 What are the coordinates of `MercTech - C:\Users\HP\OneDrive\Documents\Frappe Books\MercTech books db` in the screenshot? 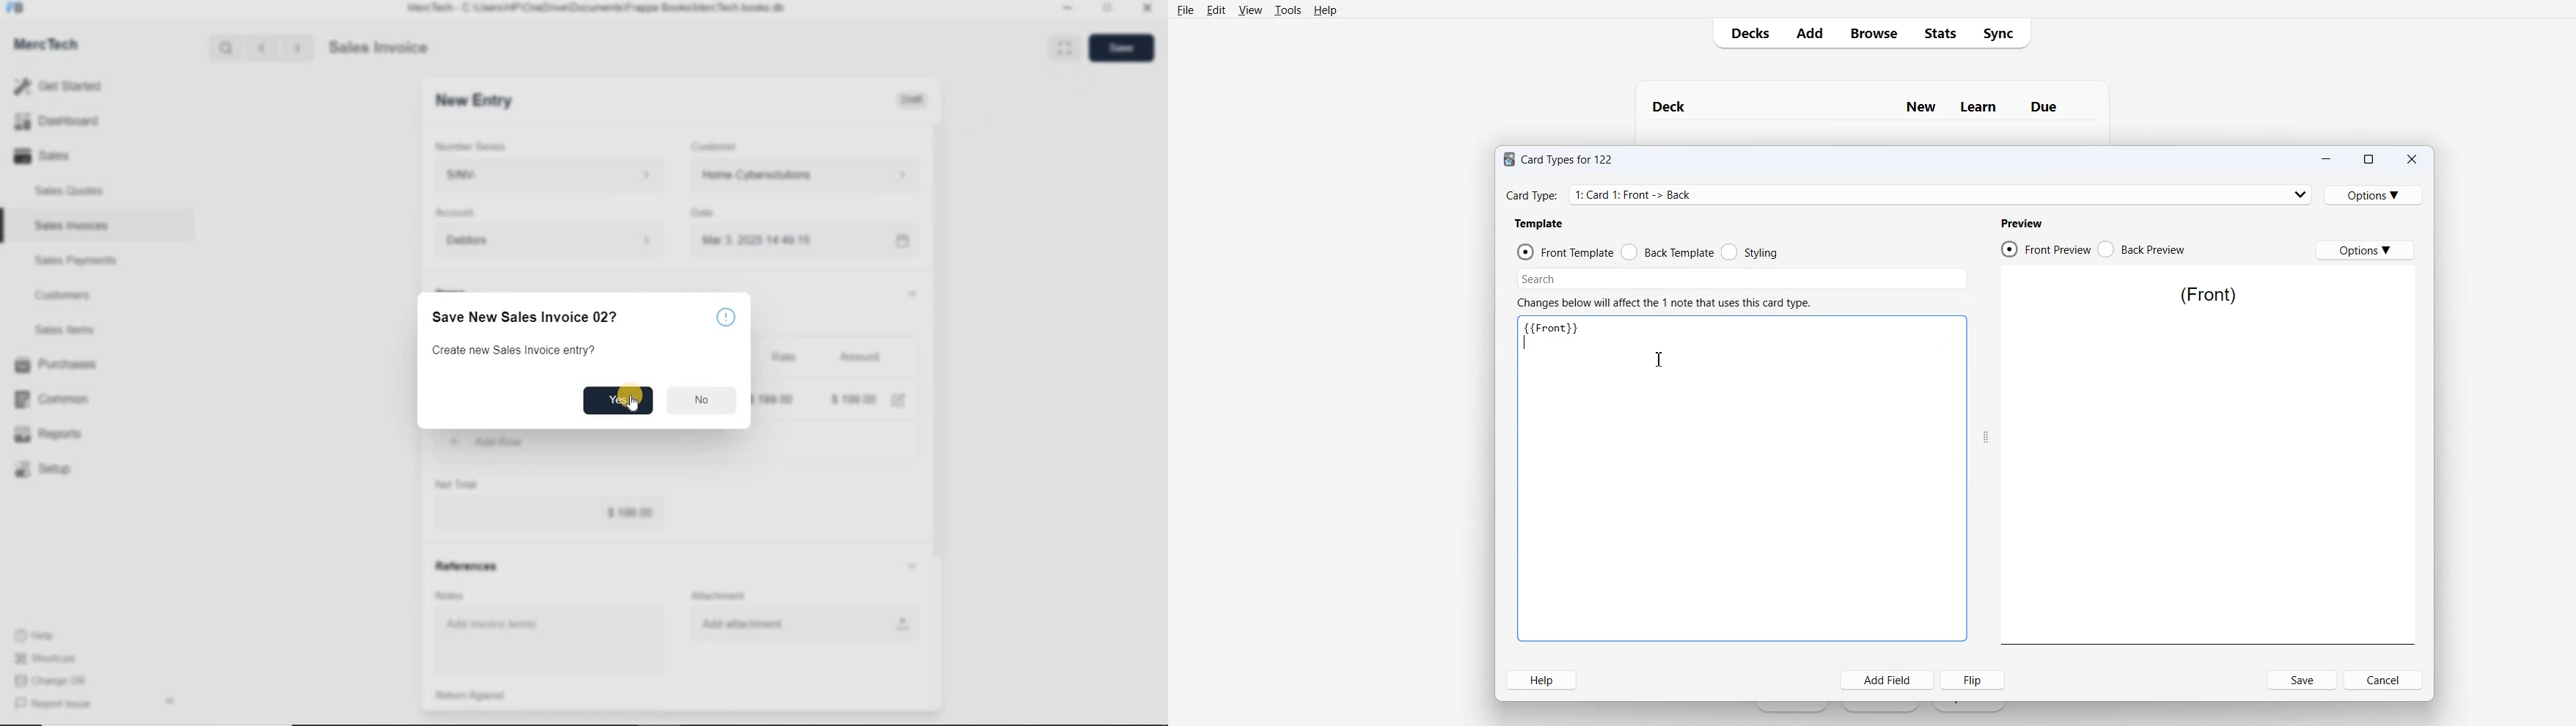 It's located at (598, 8).